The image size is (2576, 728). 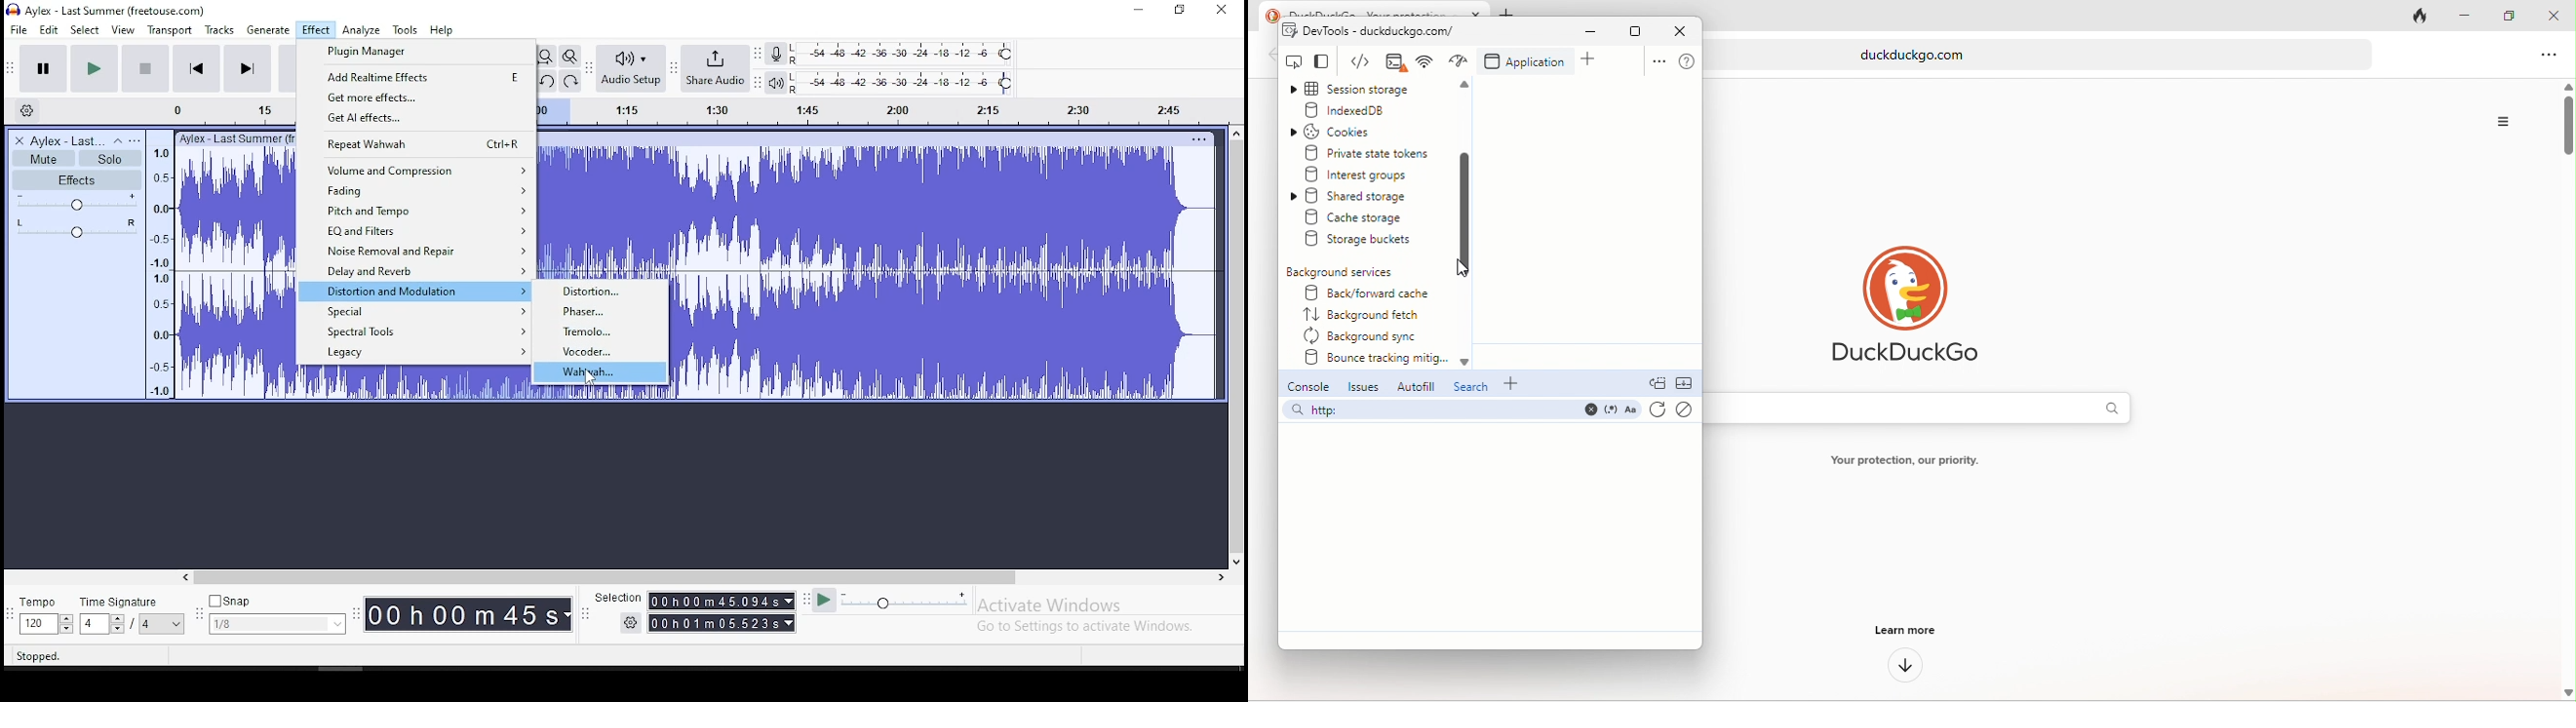 I want to click on solo, so click(x=109, y=159).